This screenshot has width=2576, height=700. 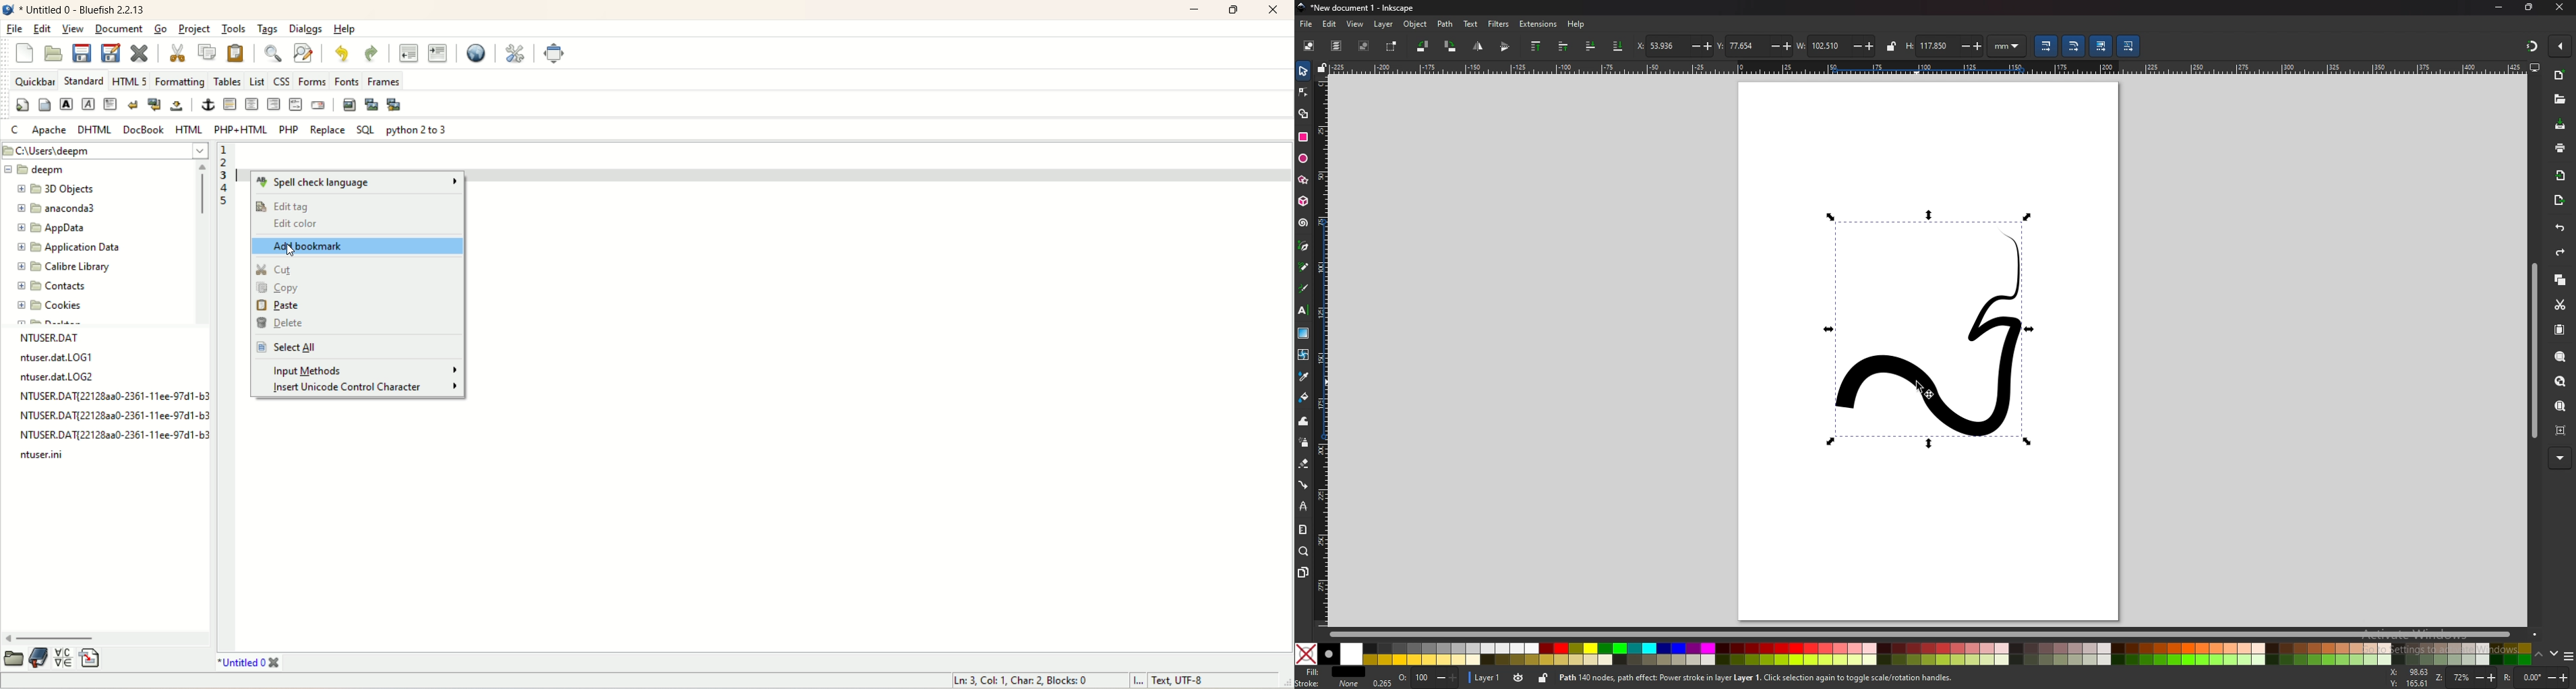 I want to click on LIST, so click(x=258, y=82).